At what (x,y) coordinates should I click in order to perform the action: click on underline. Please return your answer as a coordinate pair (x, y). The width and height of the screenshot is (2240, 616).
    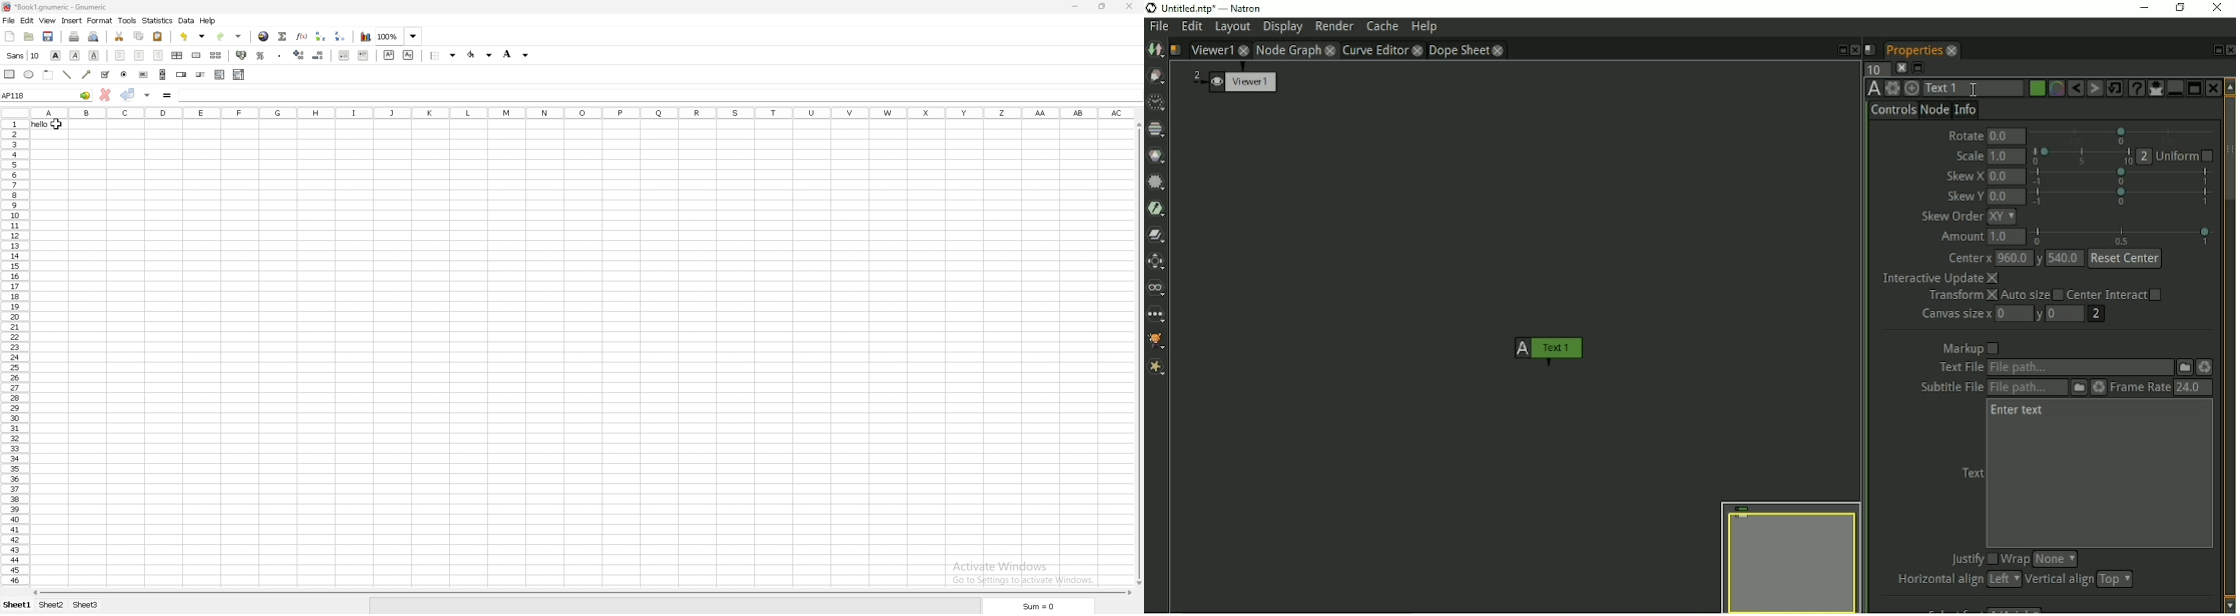
    Looking at the image, I should click on (94, 55).